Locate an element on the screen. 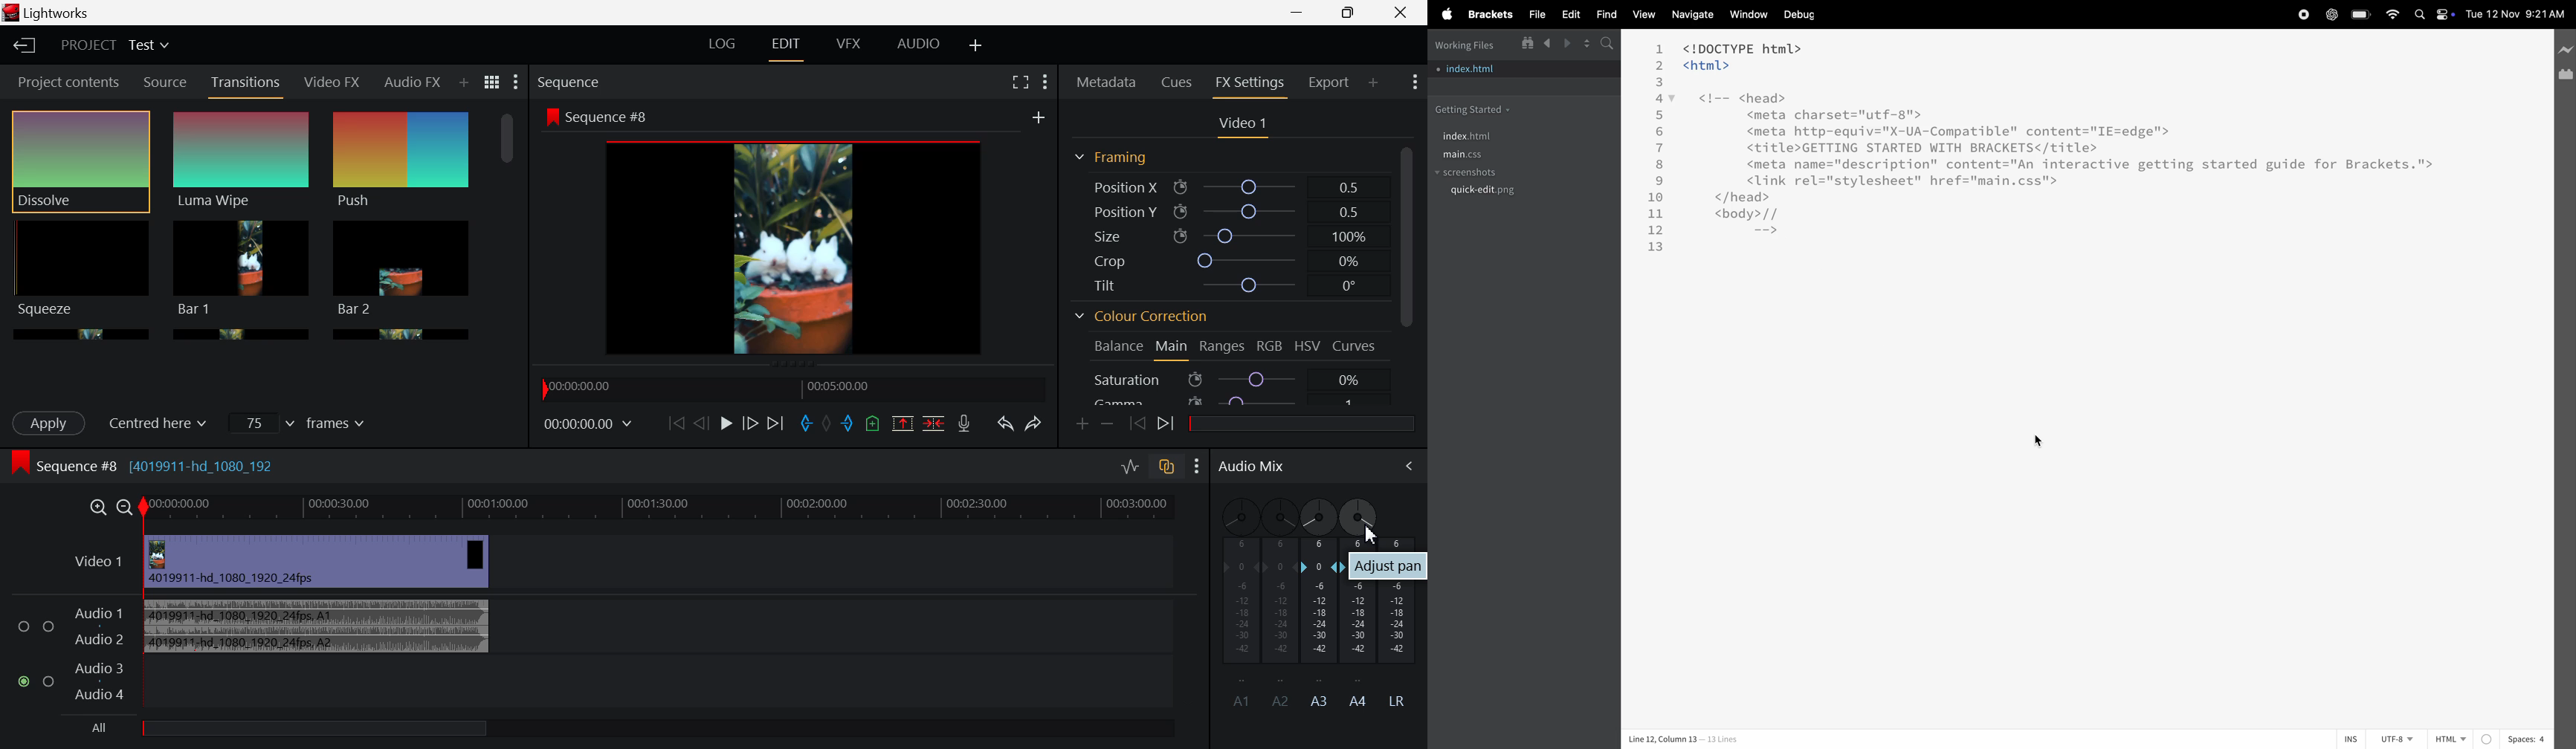 The image size is (2576, 756). Previous keyframe is located at coordinates (1134, 421).